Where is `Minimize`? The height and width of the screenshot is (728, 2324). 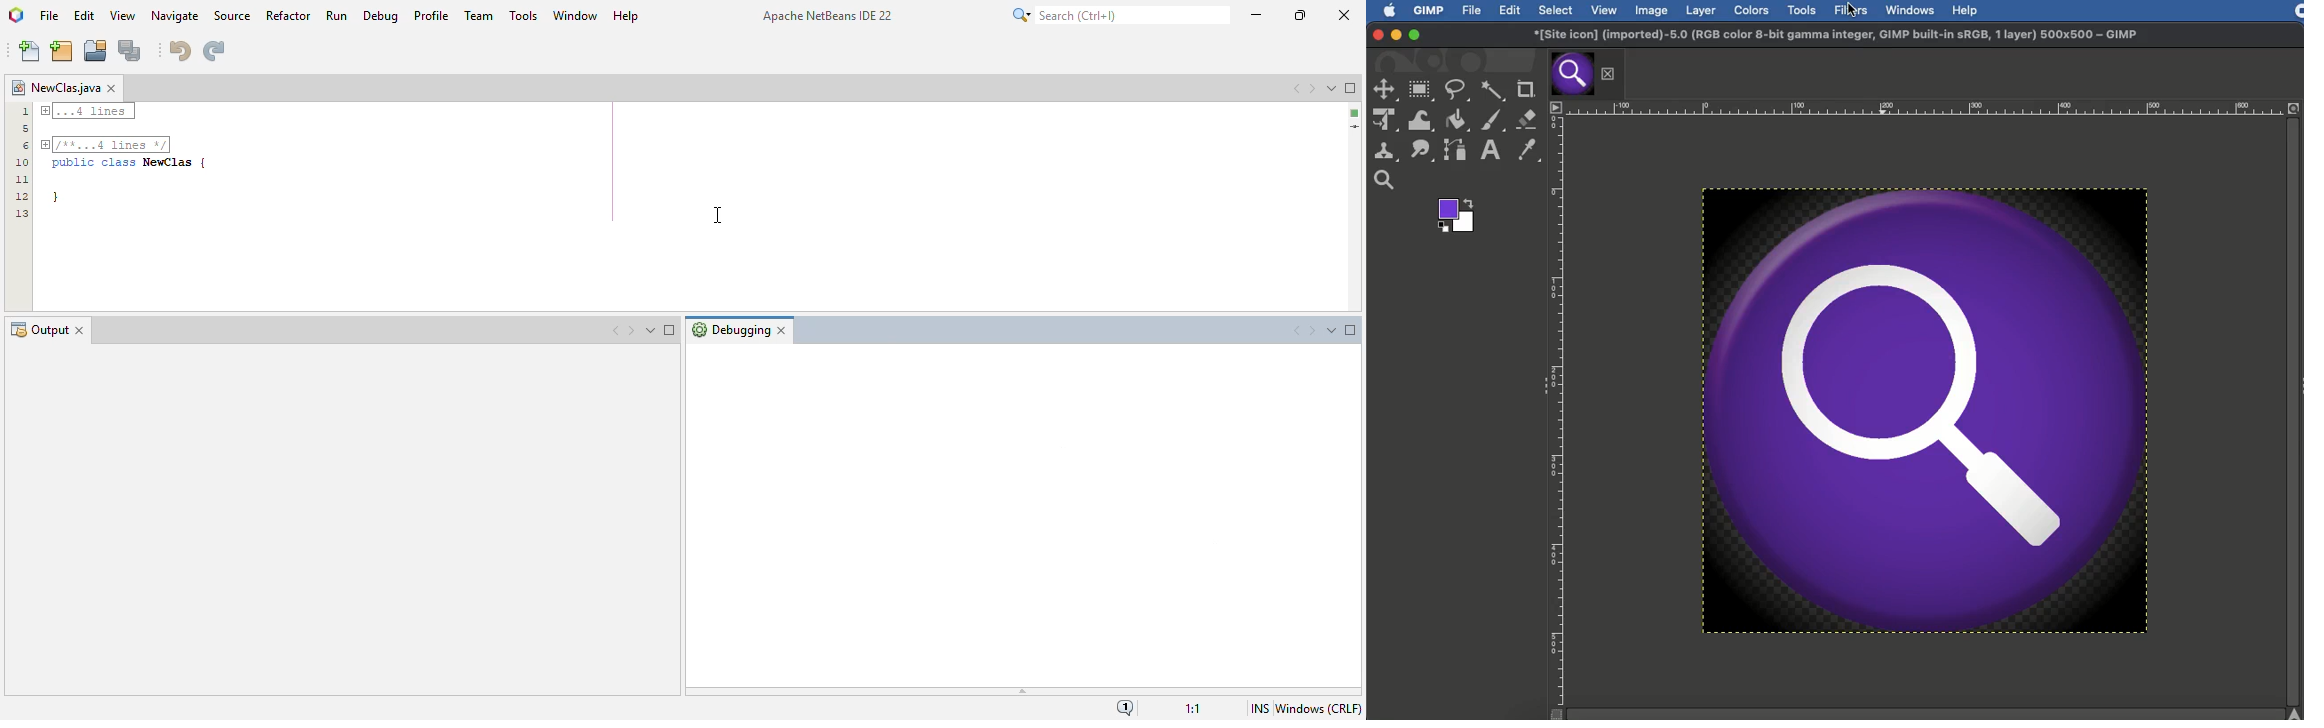
Minimize is located at coordinates (1395, 35).